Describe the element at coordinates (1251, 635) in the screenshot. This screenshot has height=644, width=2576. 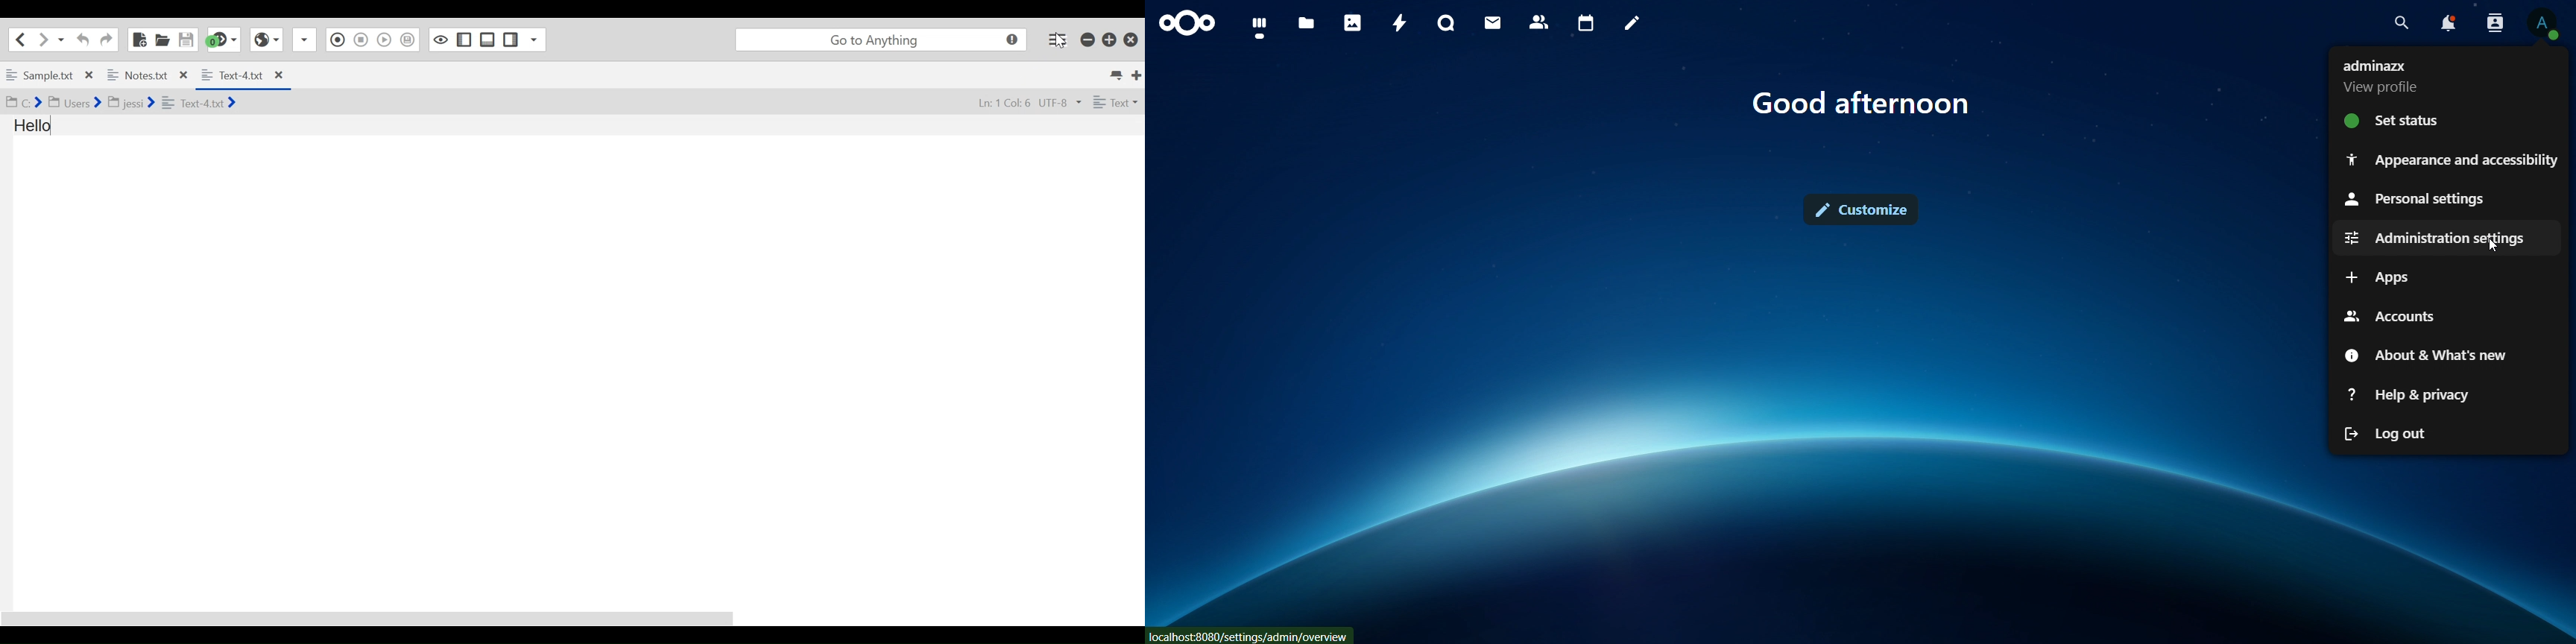
I see `Url` at that location.